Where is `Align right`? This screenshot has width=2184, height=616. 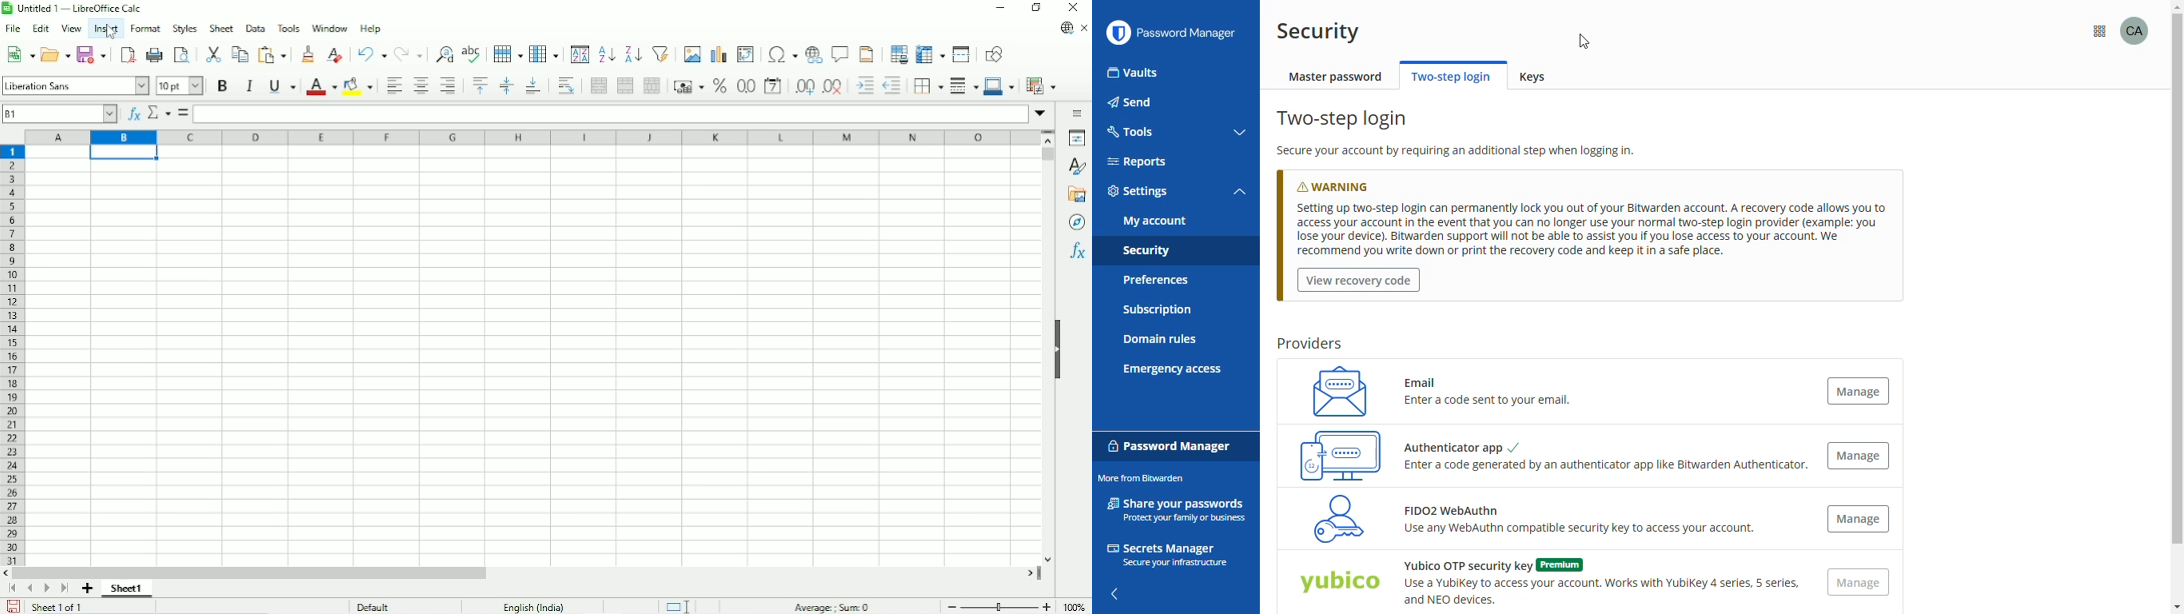 Align right is located at coordinates (449, 87).